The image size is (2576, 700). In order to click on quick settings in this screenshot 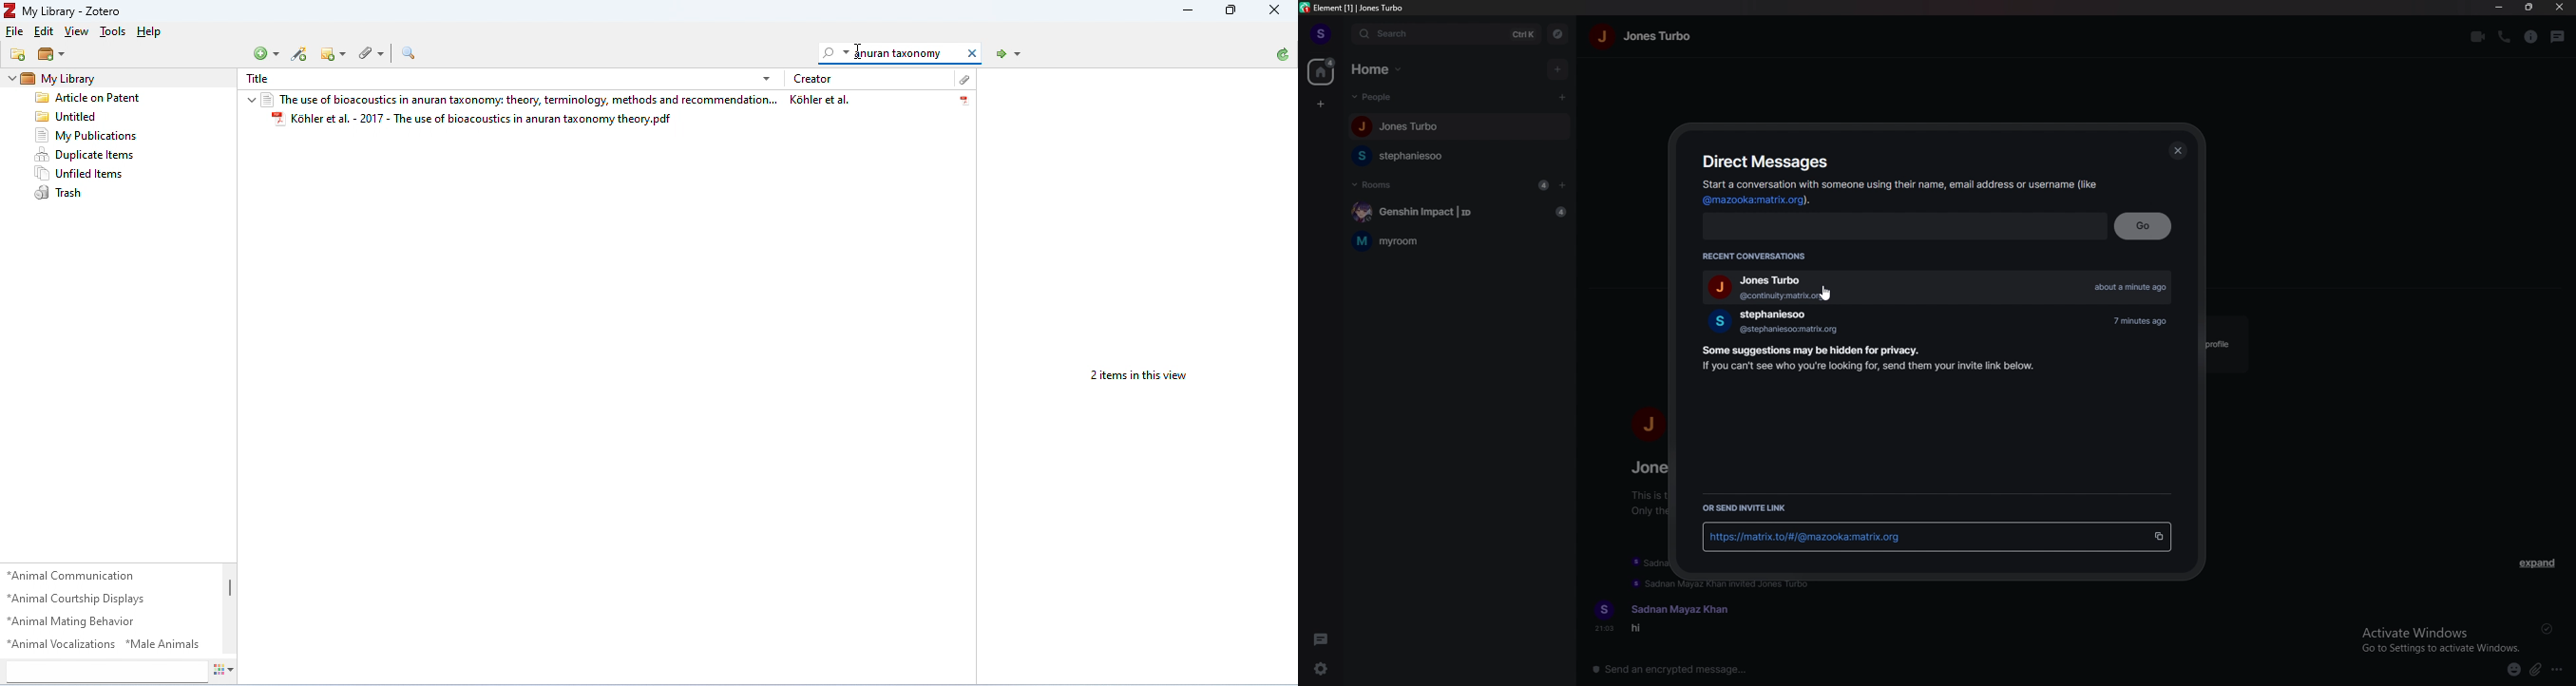, I will do `click(1323, 668)`.